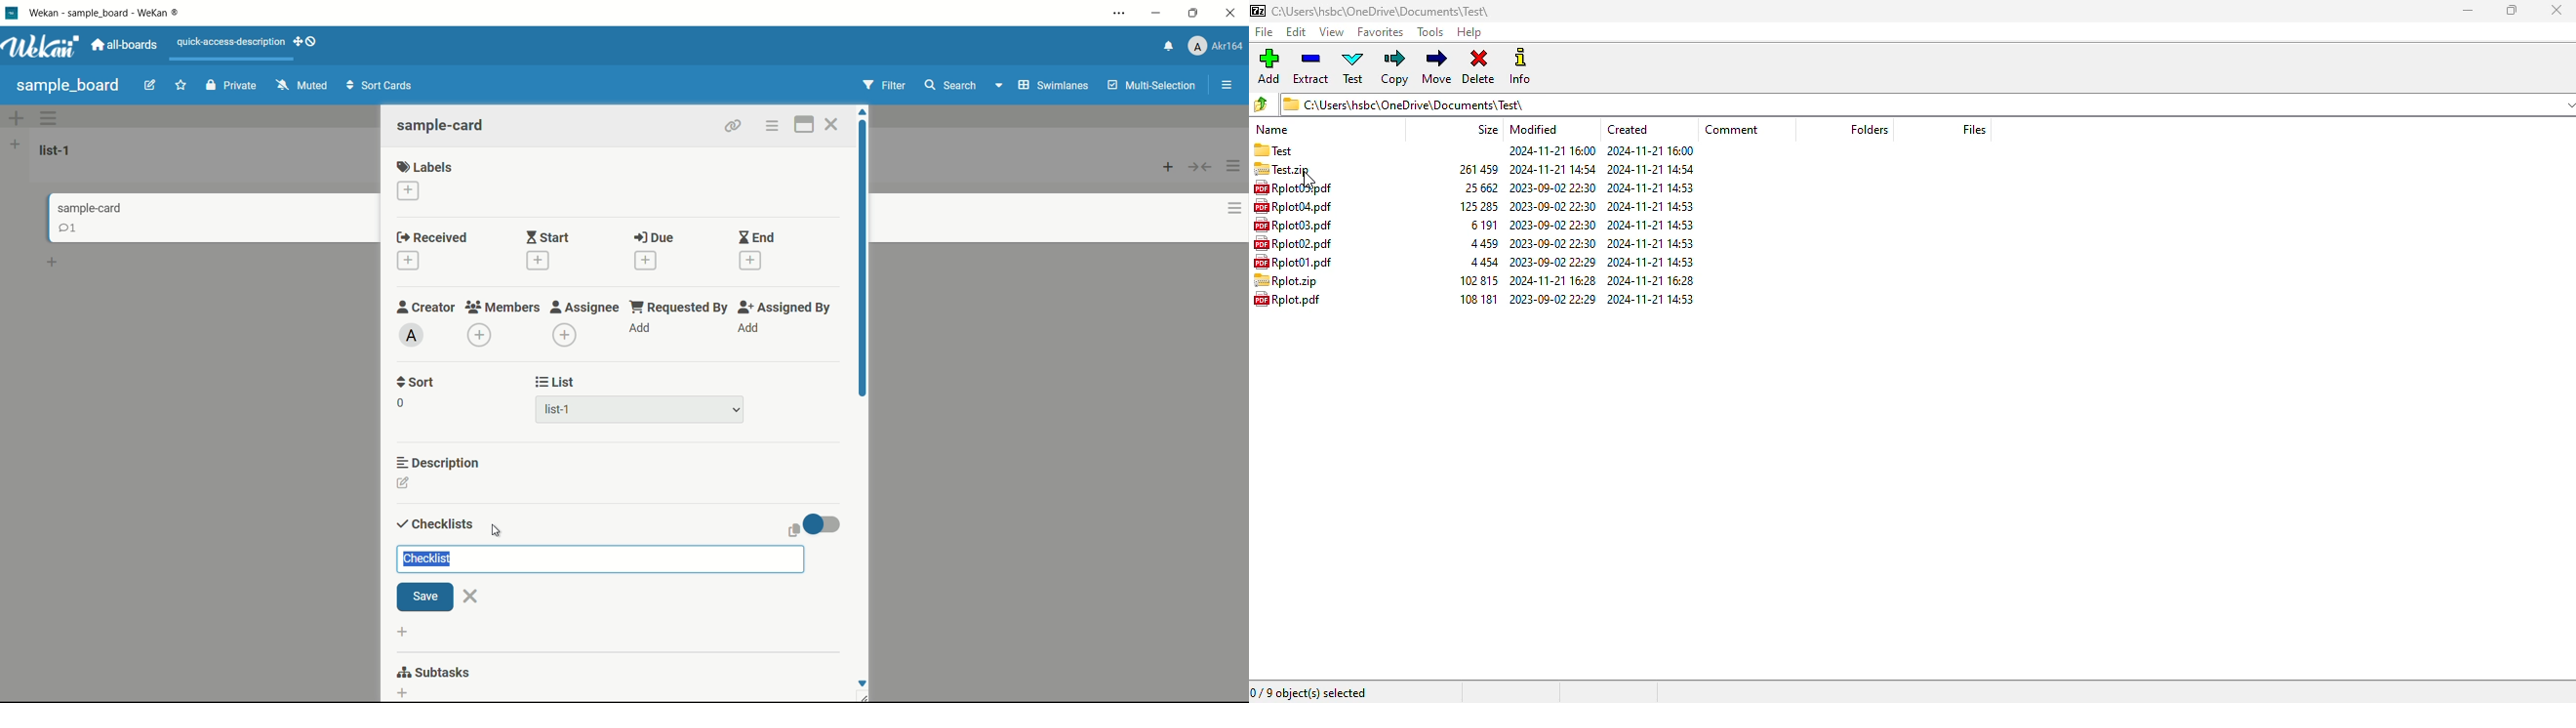 The height and width of the screenshot is (728, 2576). I want to click on add list, so click(16, 146).